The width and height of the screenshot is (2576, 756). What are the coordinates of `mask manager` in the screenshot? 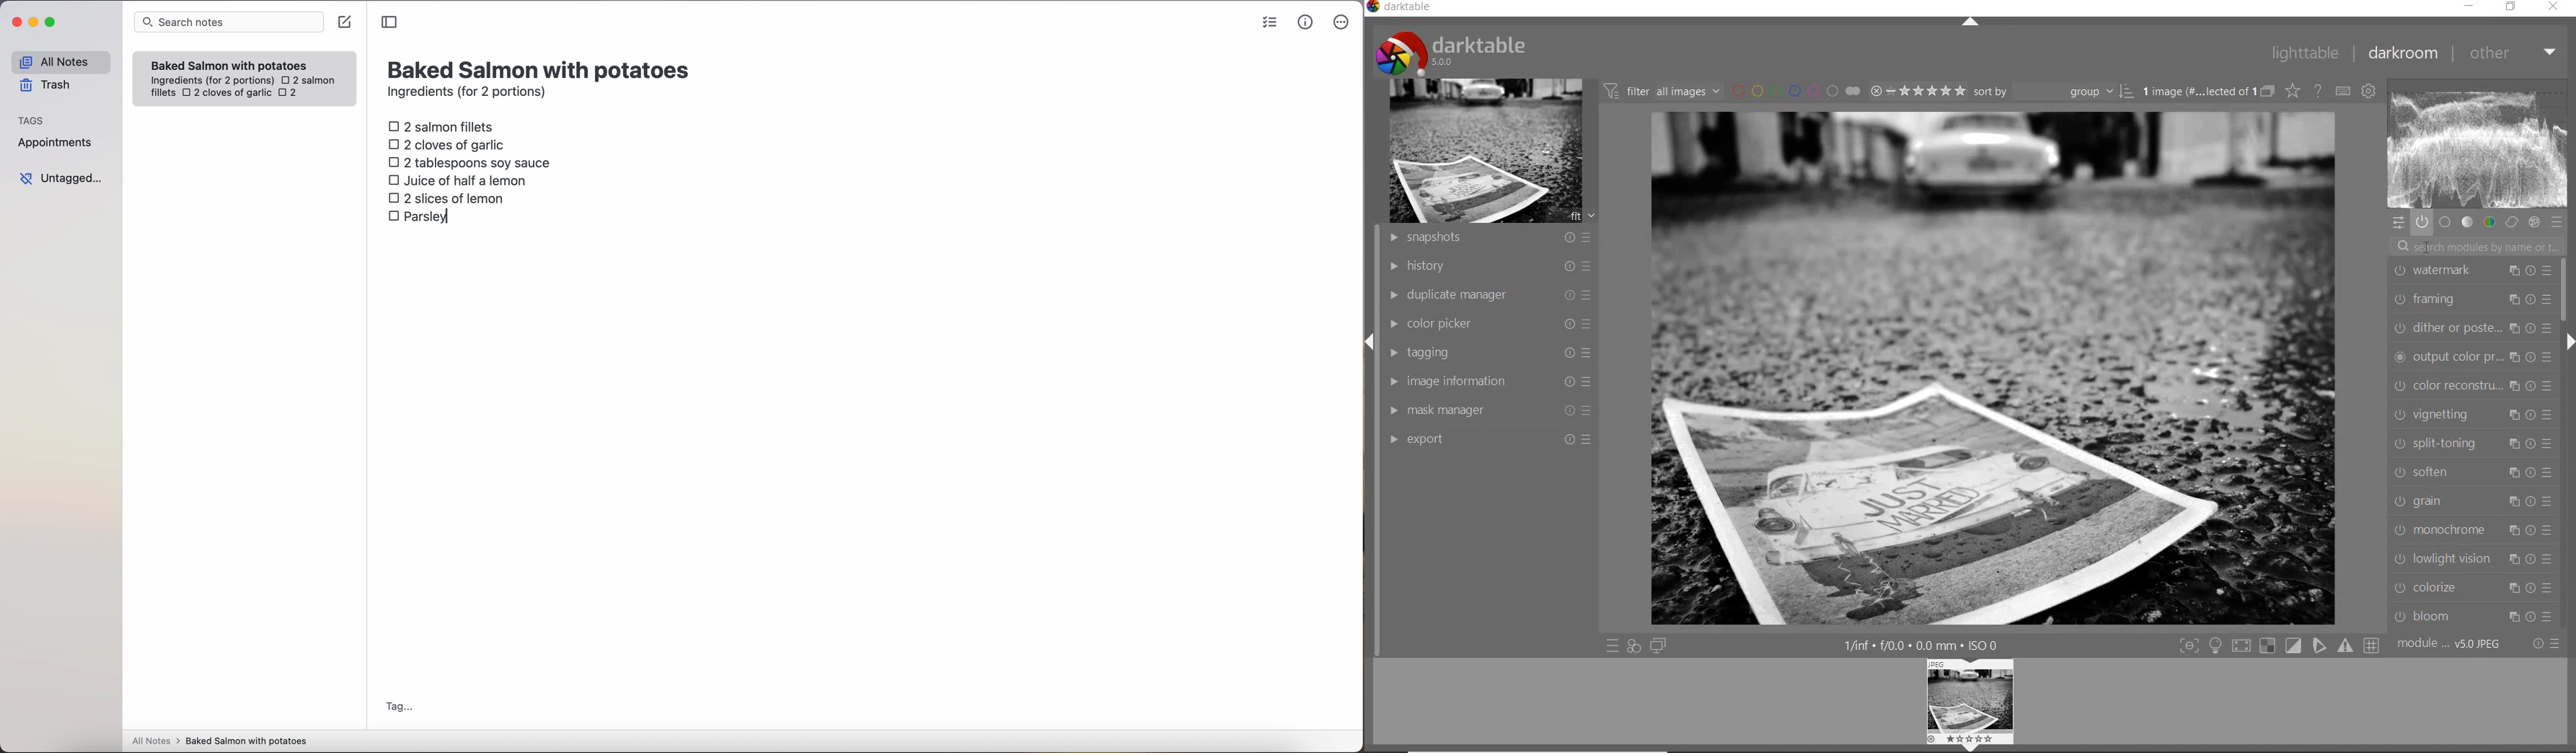 It's located at (1491, 409).